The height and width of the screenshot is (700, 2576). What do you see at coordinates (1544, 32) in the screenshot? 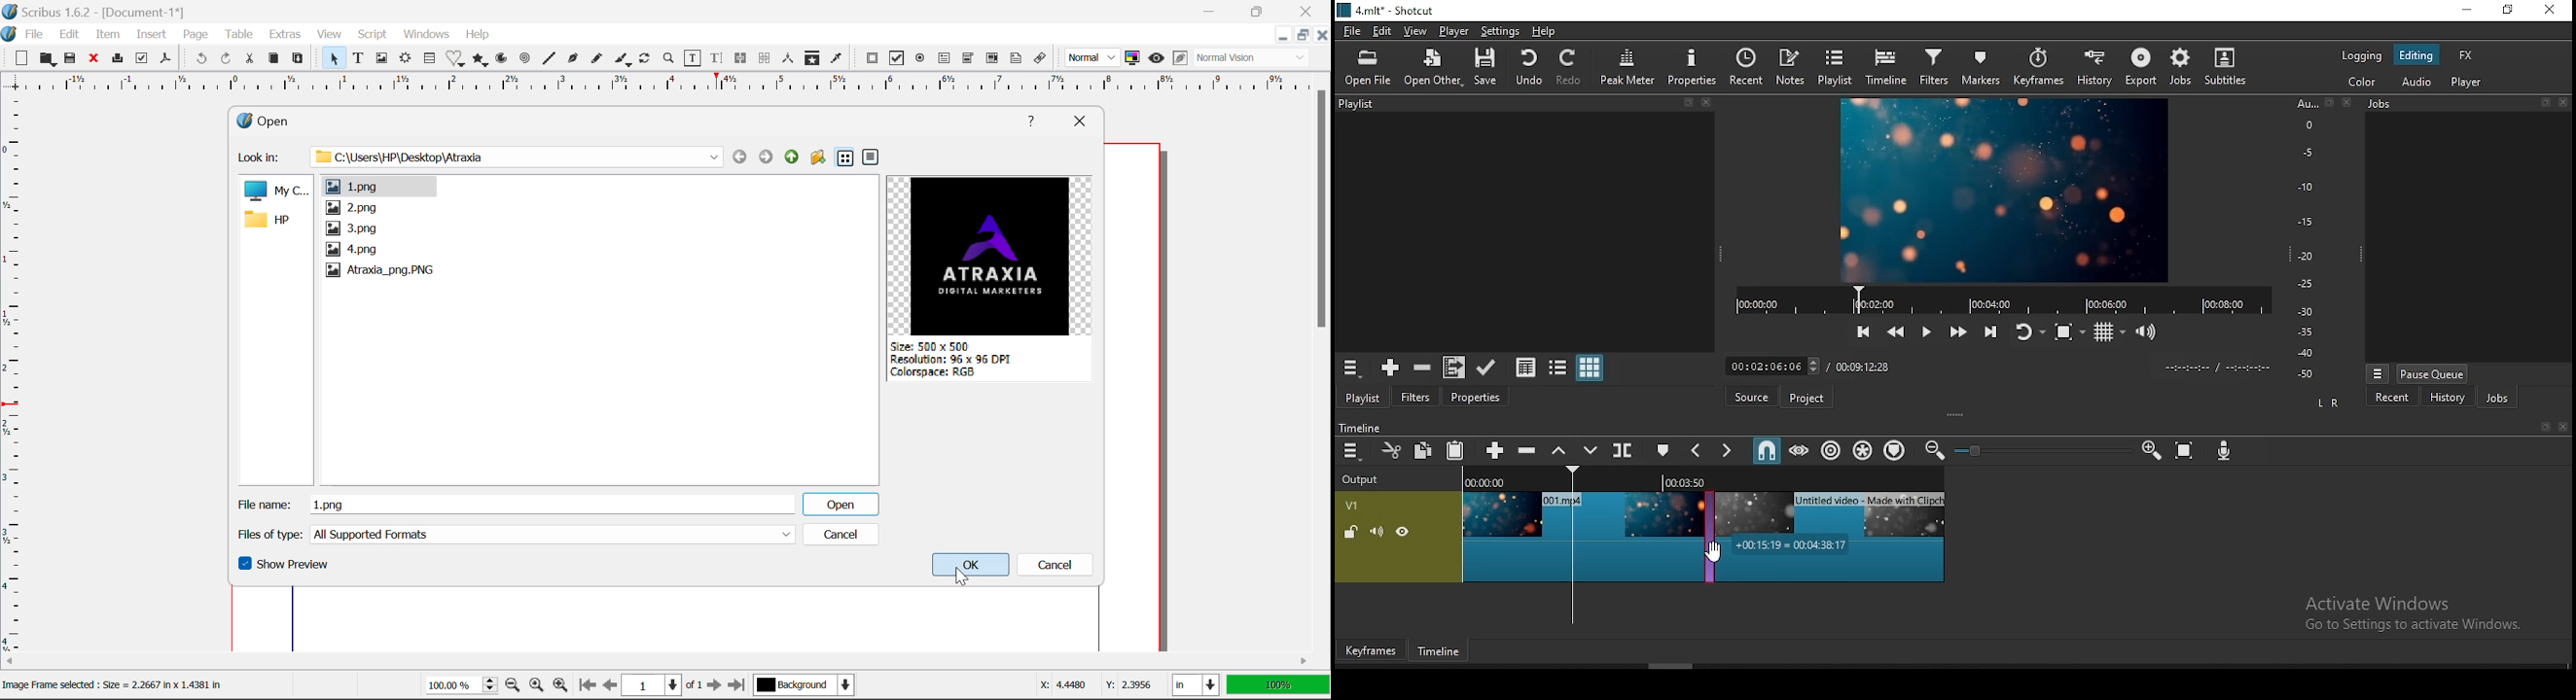
I see `help` at bounding box center [1544, 32].